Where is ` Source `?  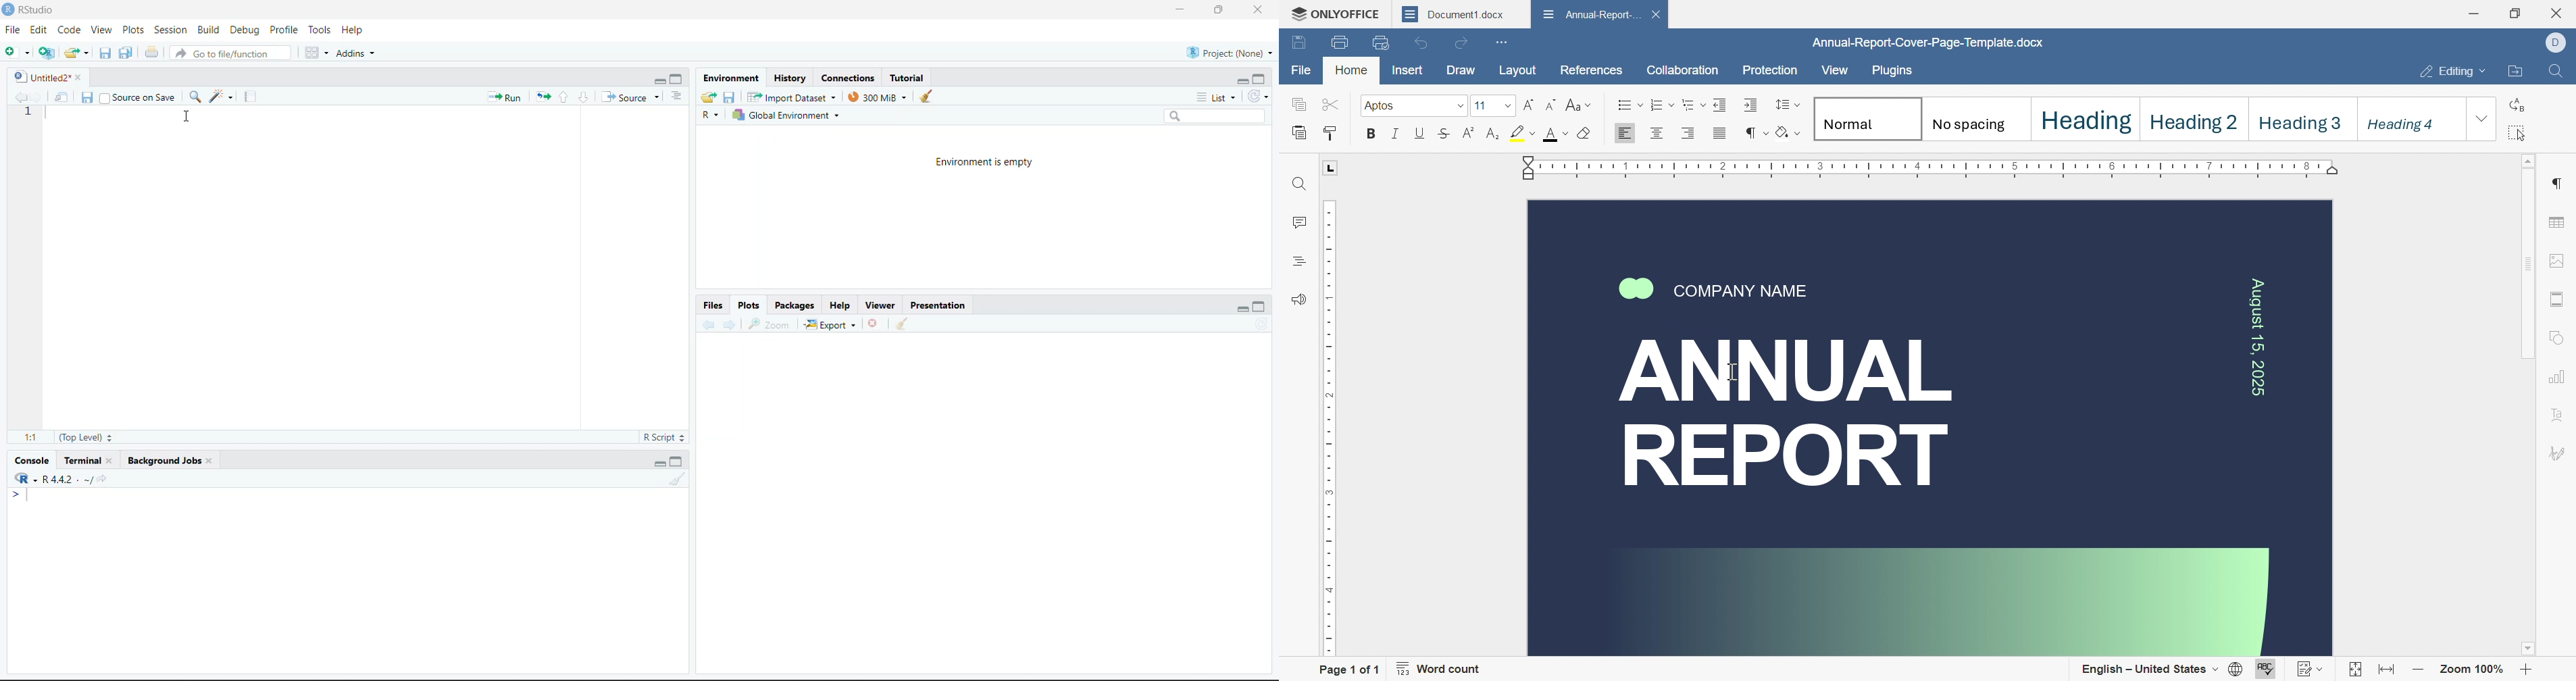
 Source  is located at coordinates (634, 97).